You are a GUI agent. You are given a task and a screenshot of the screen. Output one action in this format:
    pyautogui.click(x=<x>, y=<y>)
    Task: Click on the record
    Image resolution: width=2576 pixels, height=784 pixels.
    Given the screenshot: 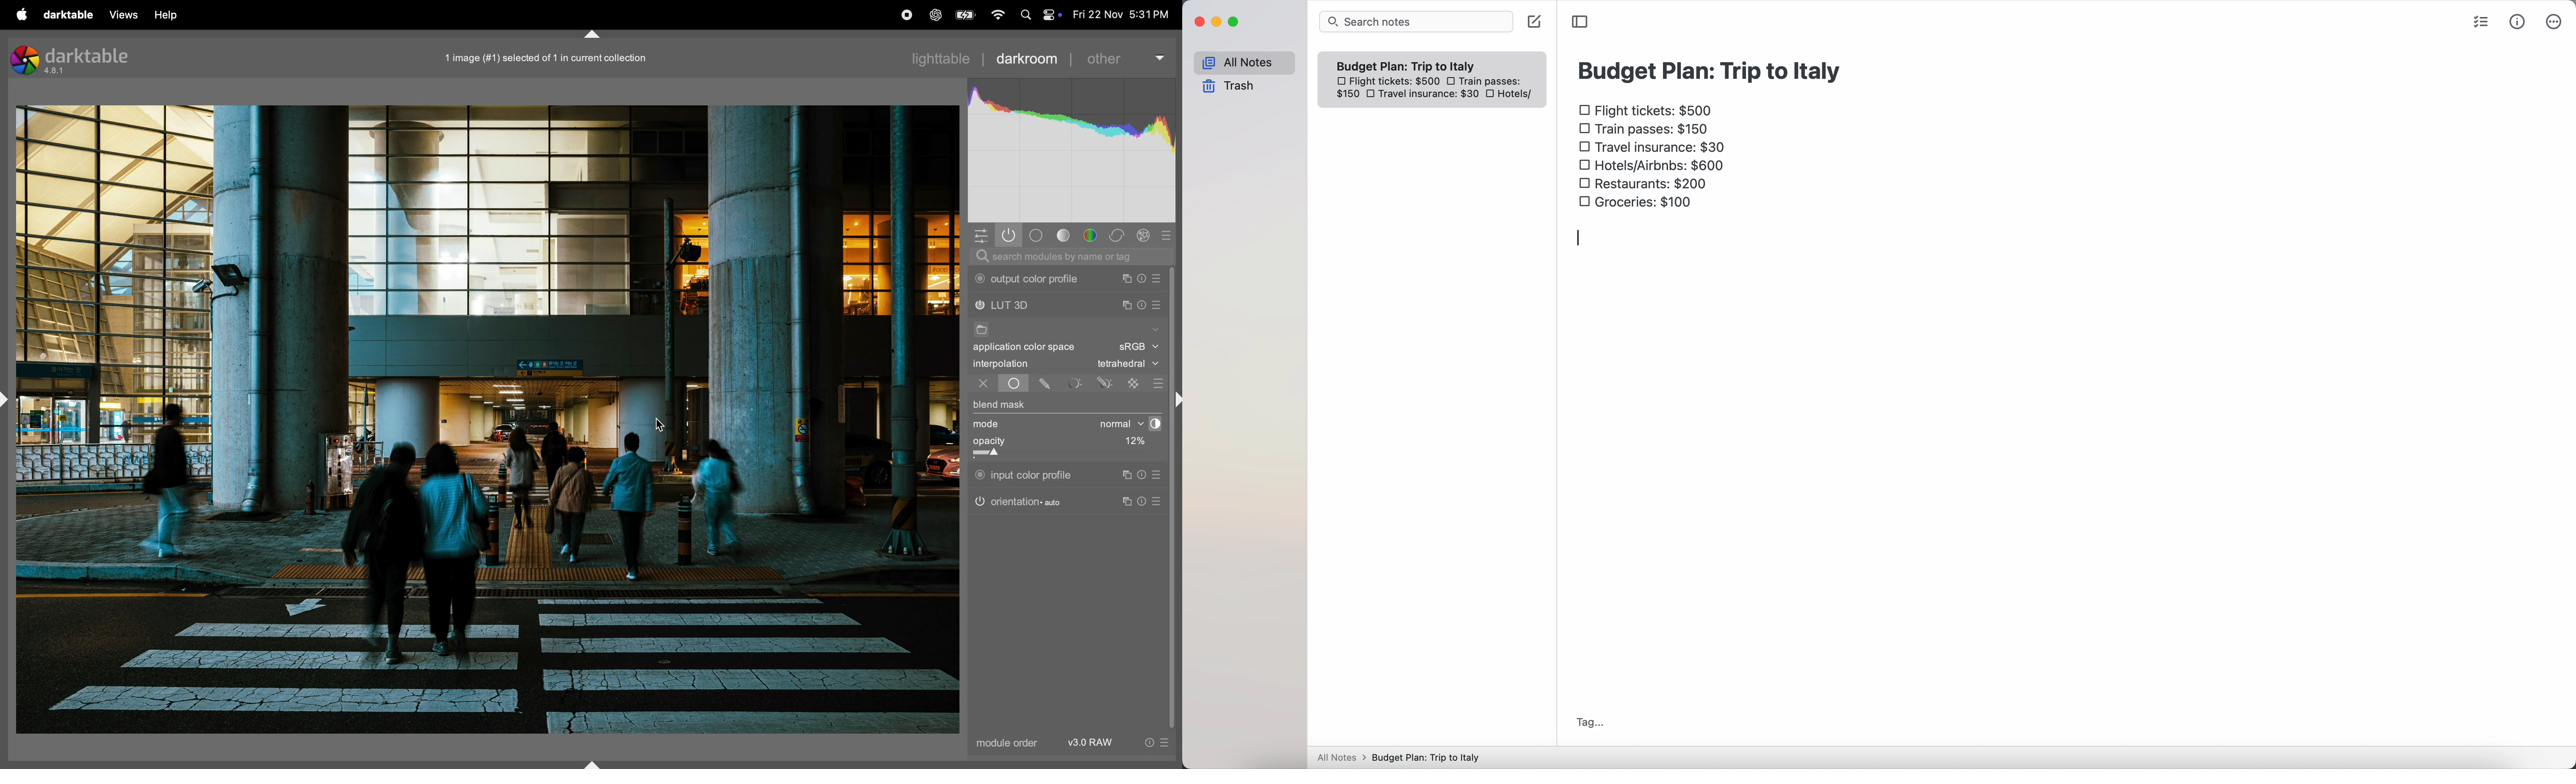 What is the action you would take?
    pyautogui.click(x=903, y=15)
    